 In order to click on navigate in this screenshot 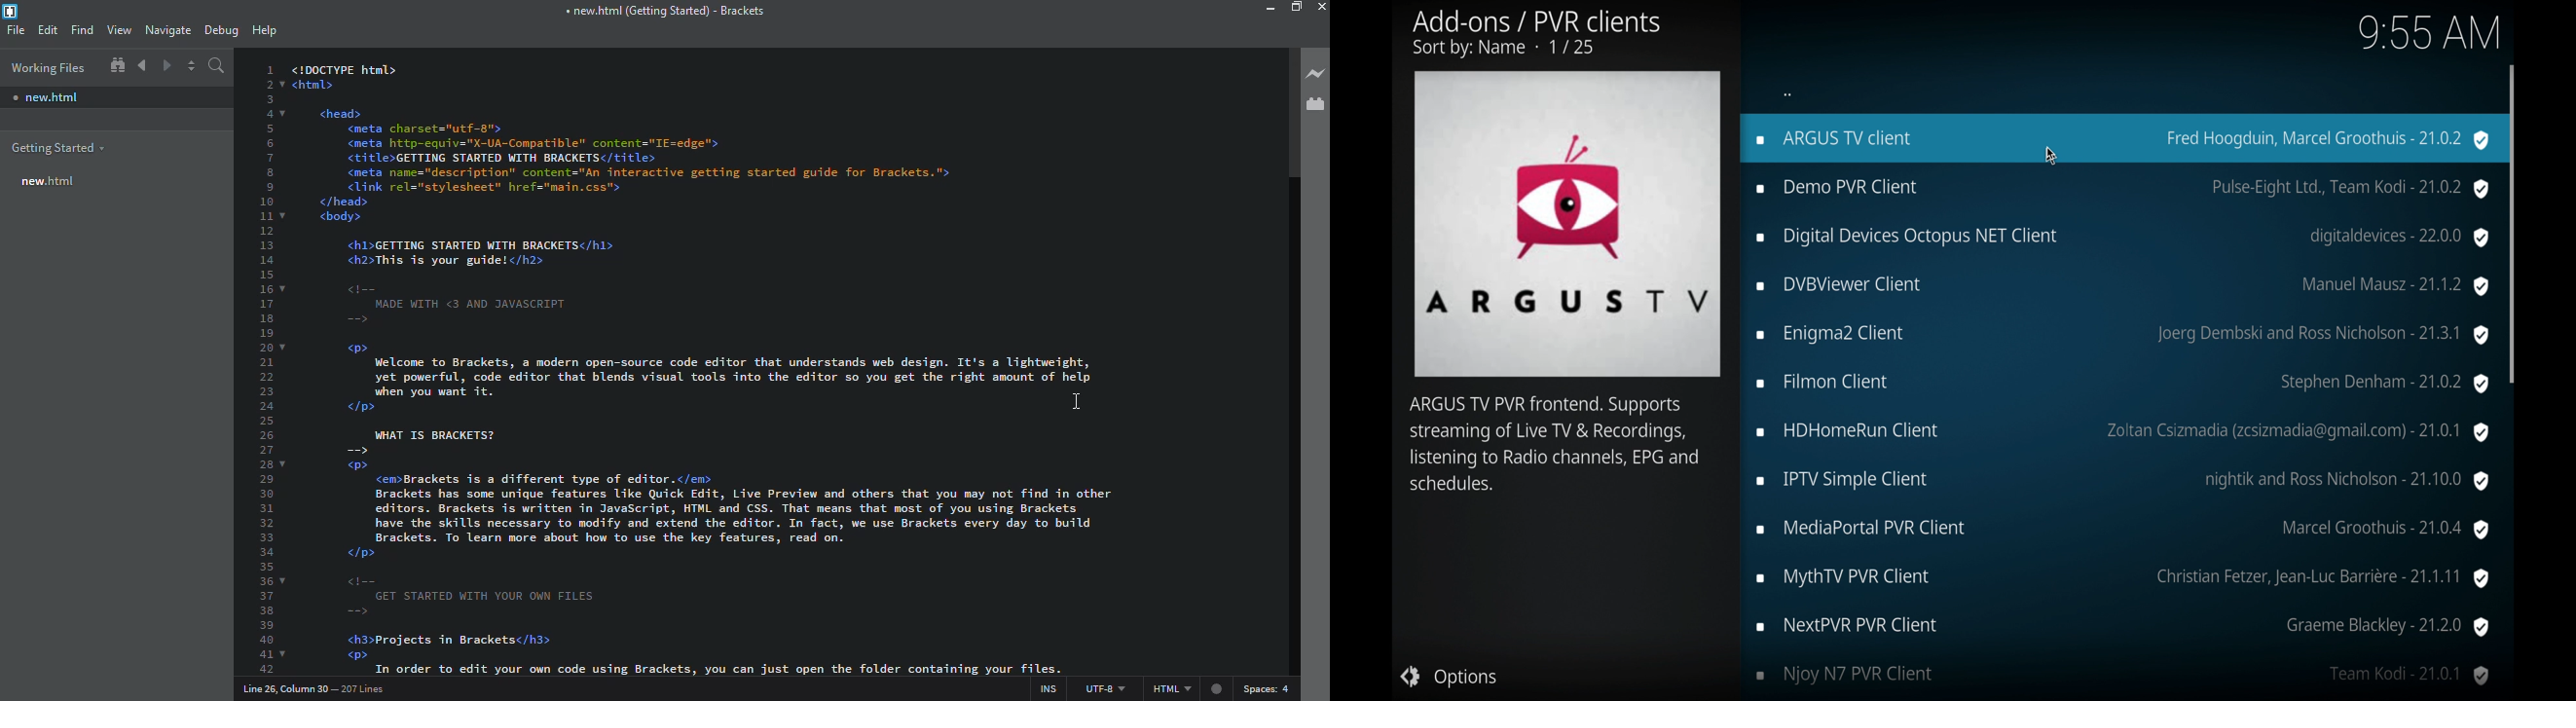, I will do `click(166, 27)`.